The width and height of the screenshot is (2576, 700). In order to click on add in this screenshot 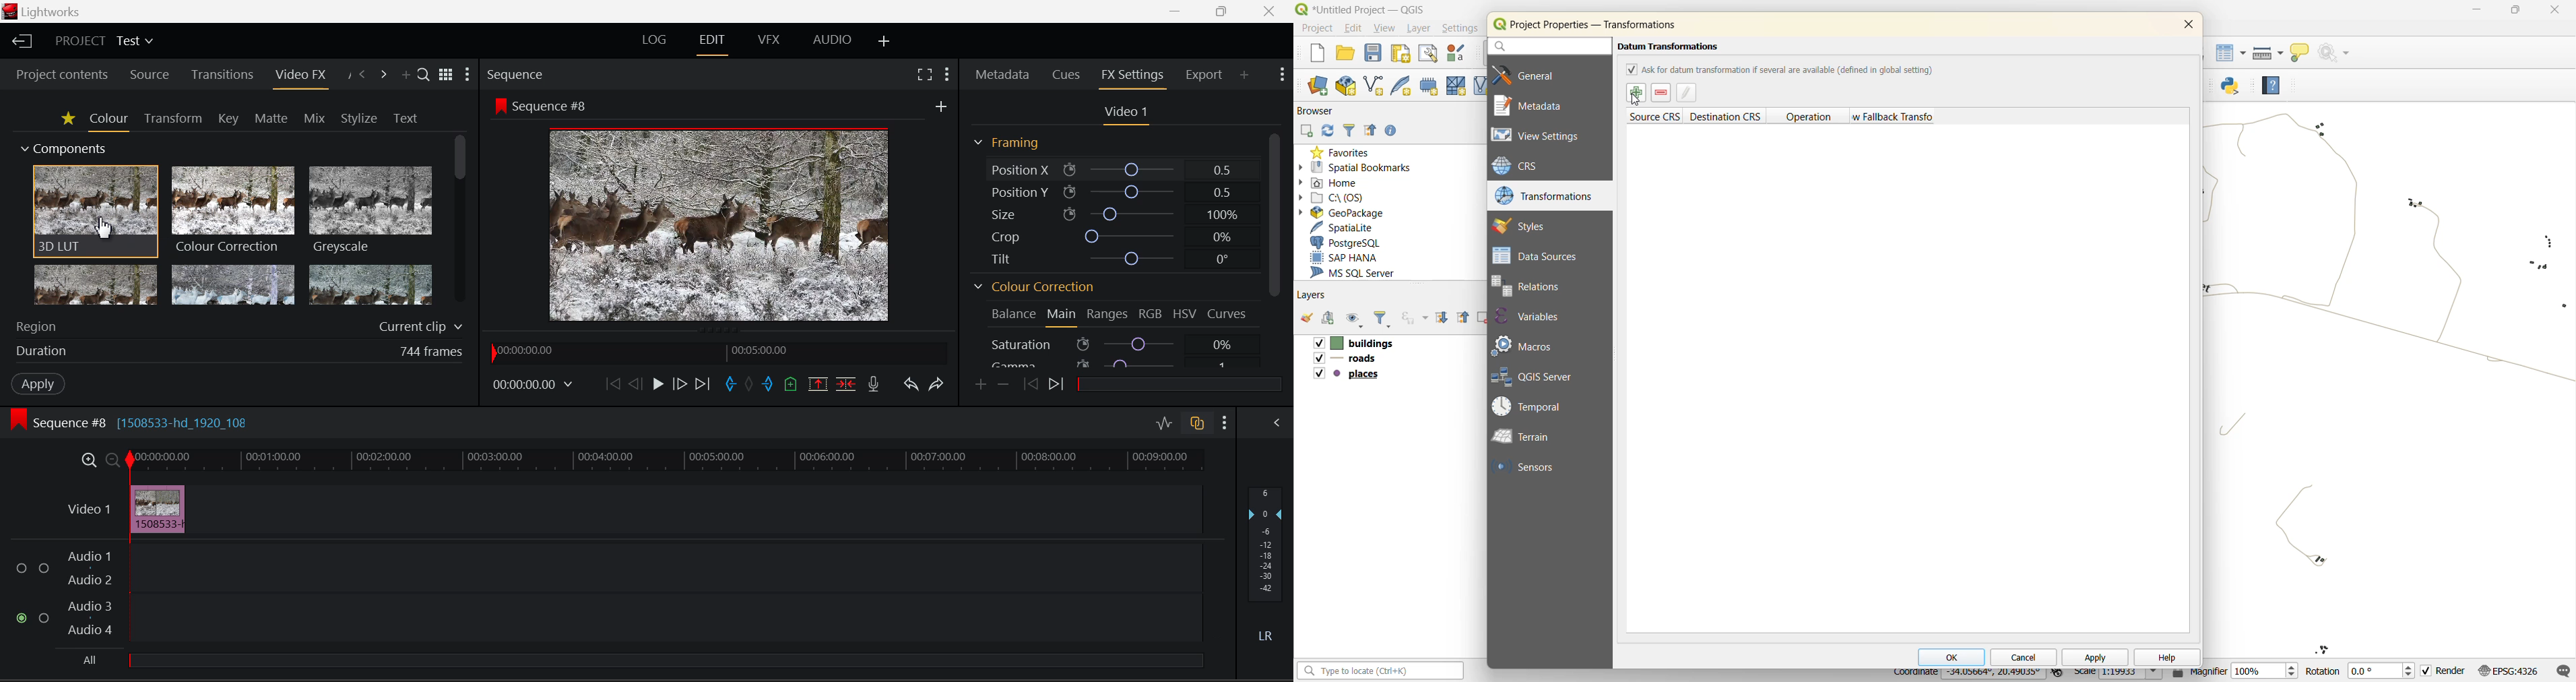, I will do `click(1305, 132)`.